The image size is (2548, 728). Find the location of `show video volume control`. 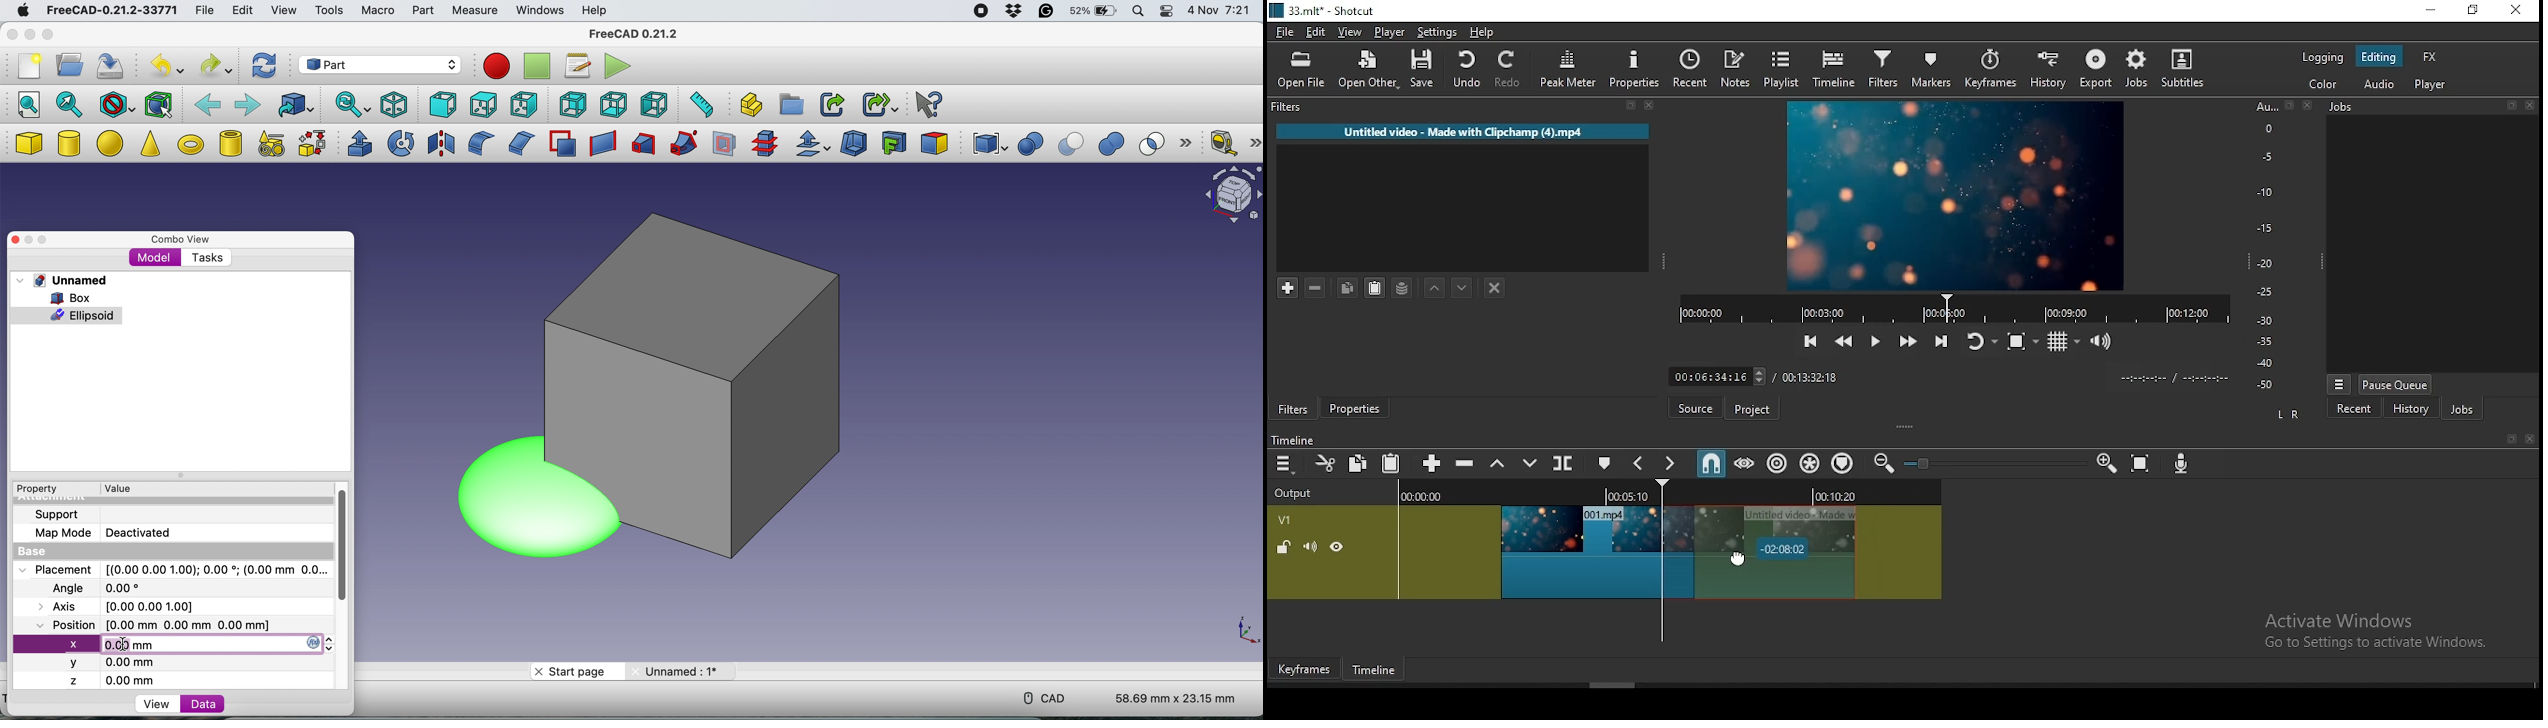

show video volume control is located at coordinates (2102, 335).